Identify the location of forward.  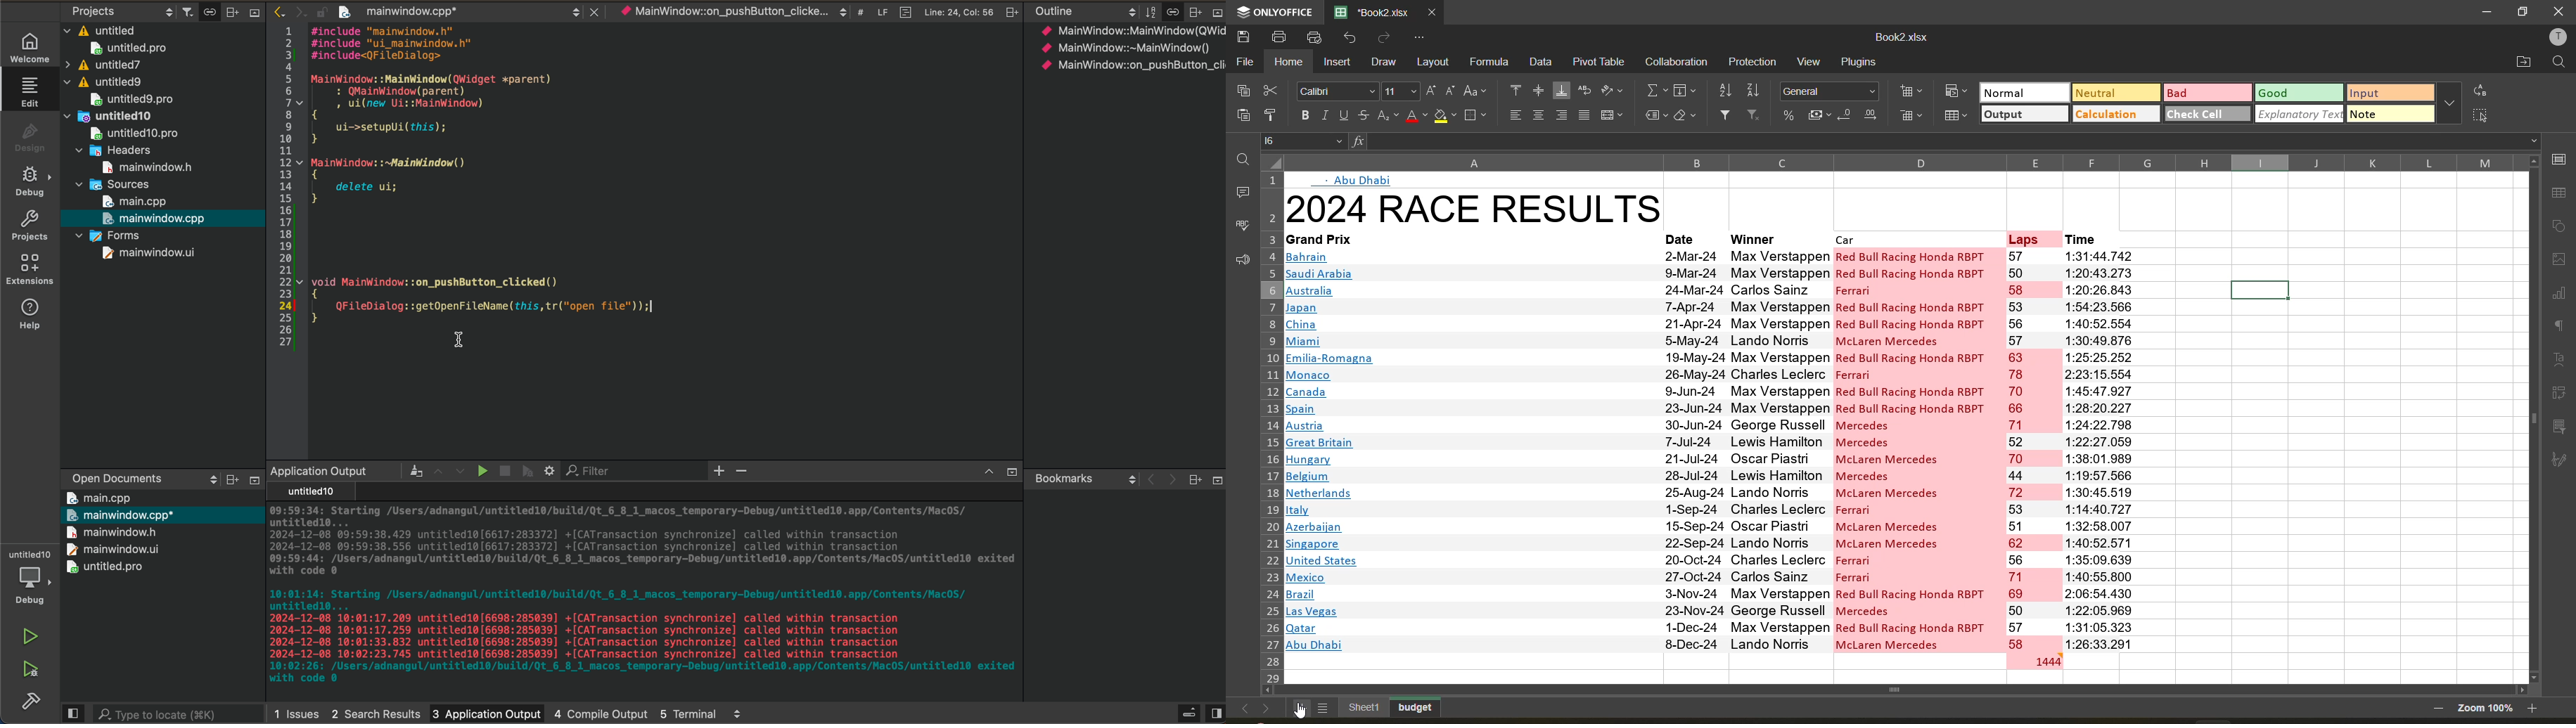
(296, 12).